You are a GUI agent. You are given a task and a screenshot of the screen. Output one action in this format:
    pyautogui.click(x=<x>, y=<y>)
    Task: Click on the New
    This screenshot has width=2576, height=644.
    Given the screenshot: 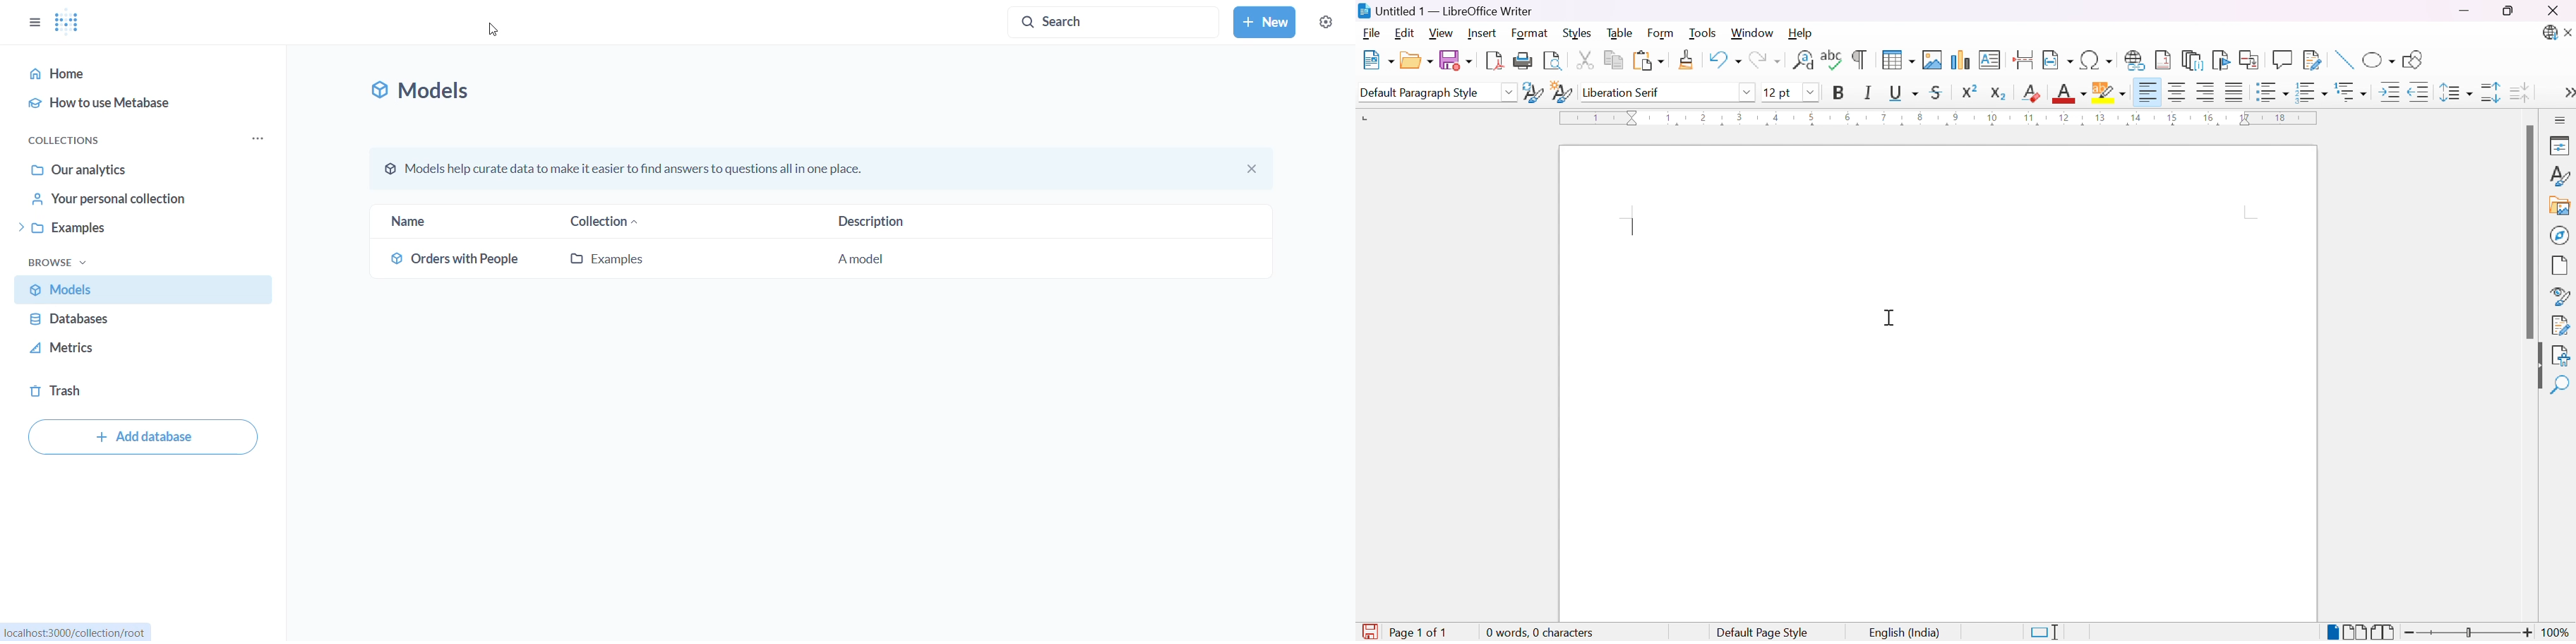 What is the action you would take?
    pyautogui.click(x=1377, y=61)
    